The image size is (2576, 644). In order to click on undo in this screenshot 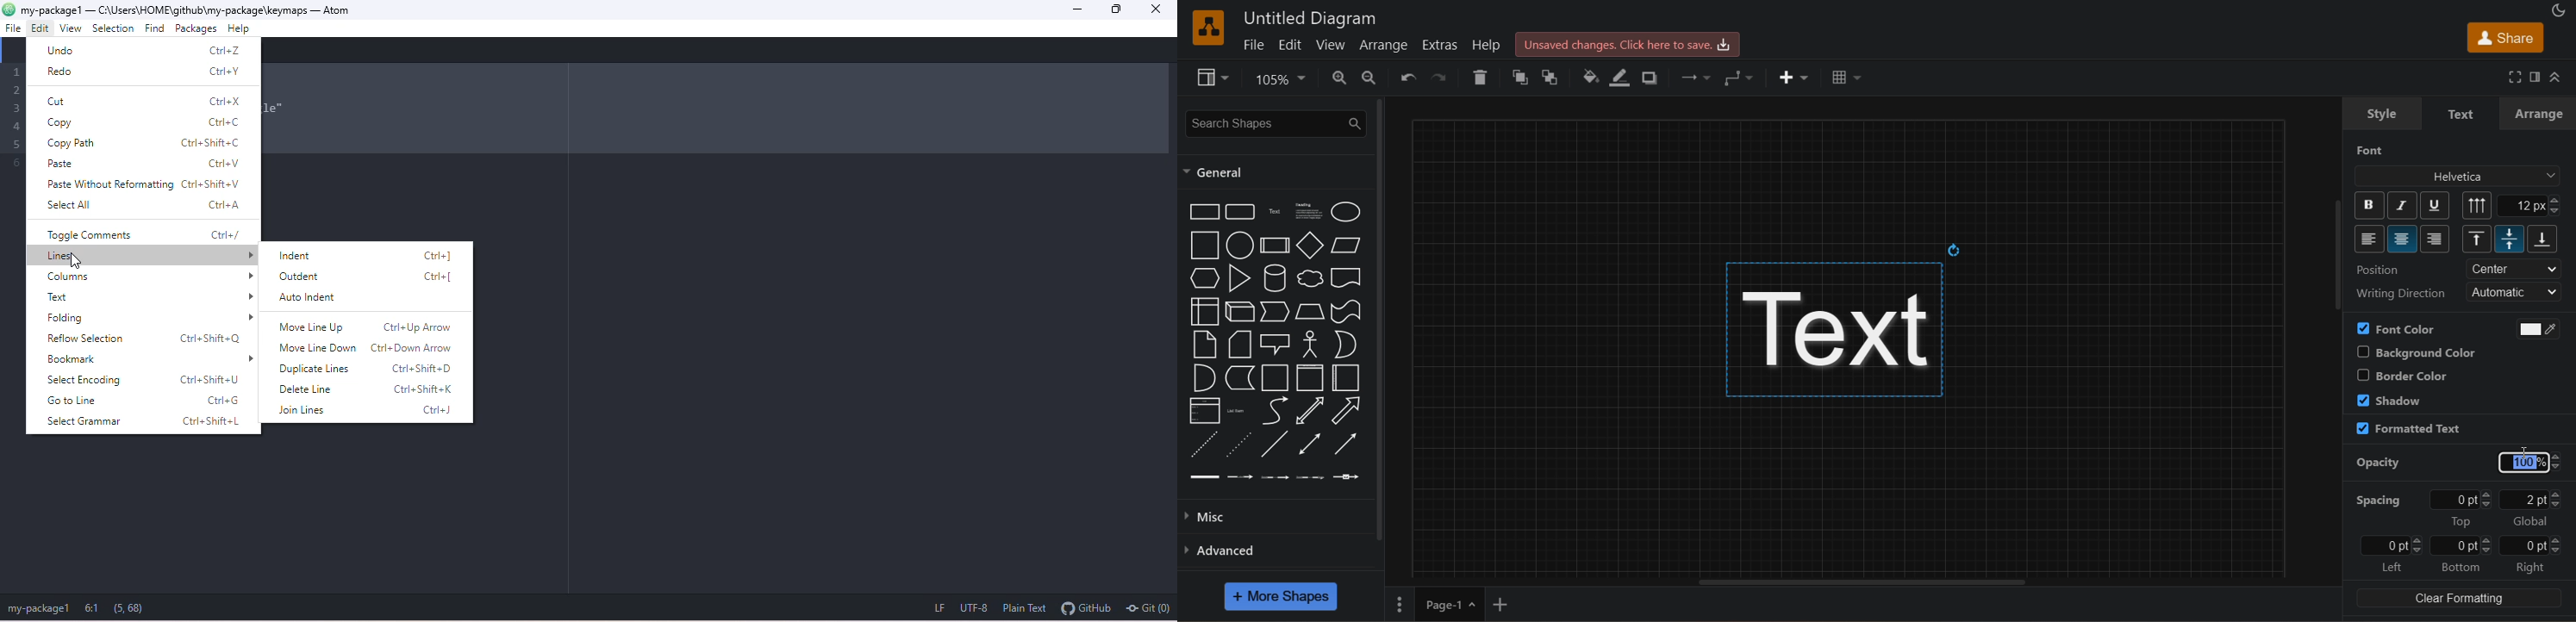, I will do `click(141, 52)`.